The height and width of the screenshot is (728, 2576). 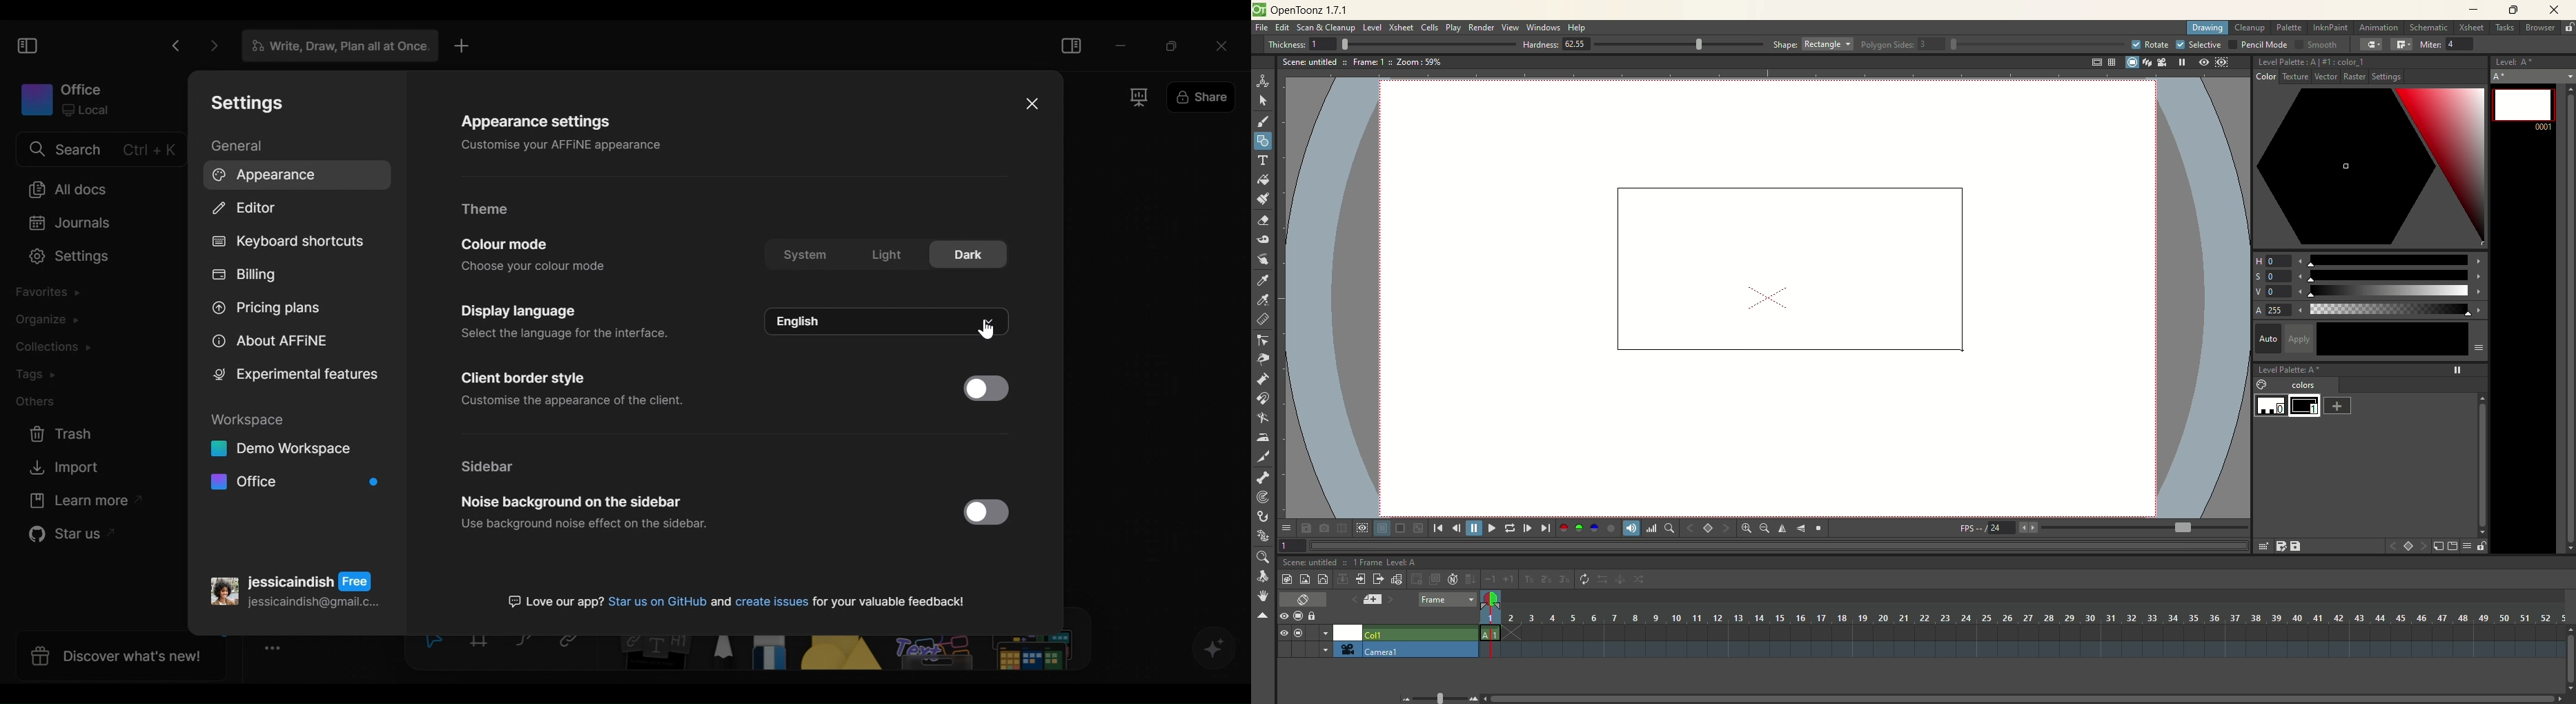 What do you see at coordinates (1264, 518) in the screenshot?
I see `hook` at bounding box center [1264, 518].